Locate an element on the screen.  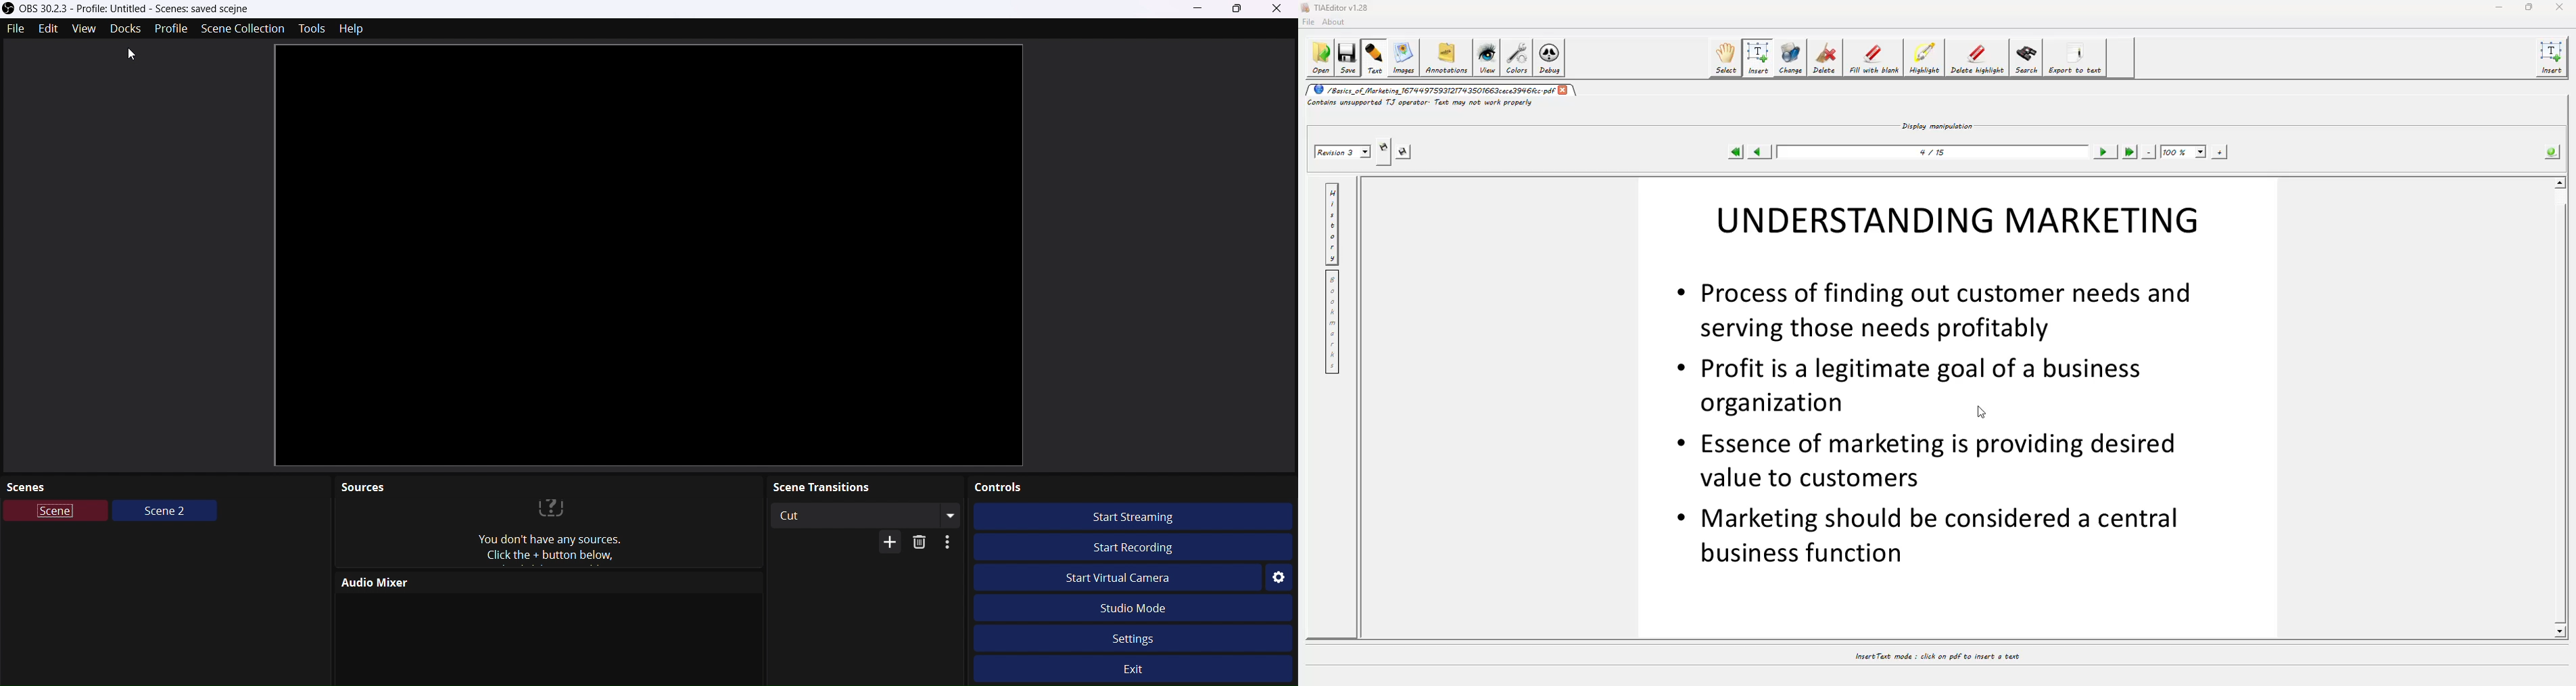
cursor is located at coordinates (126, 58).